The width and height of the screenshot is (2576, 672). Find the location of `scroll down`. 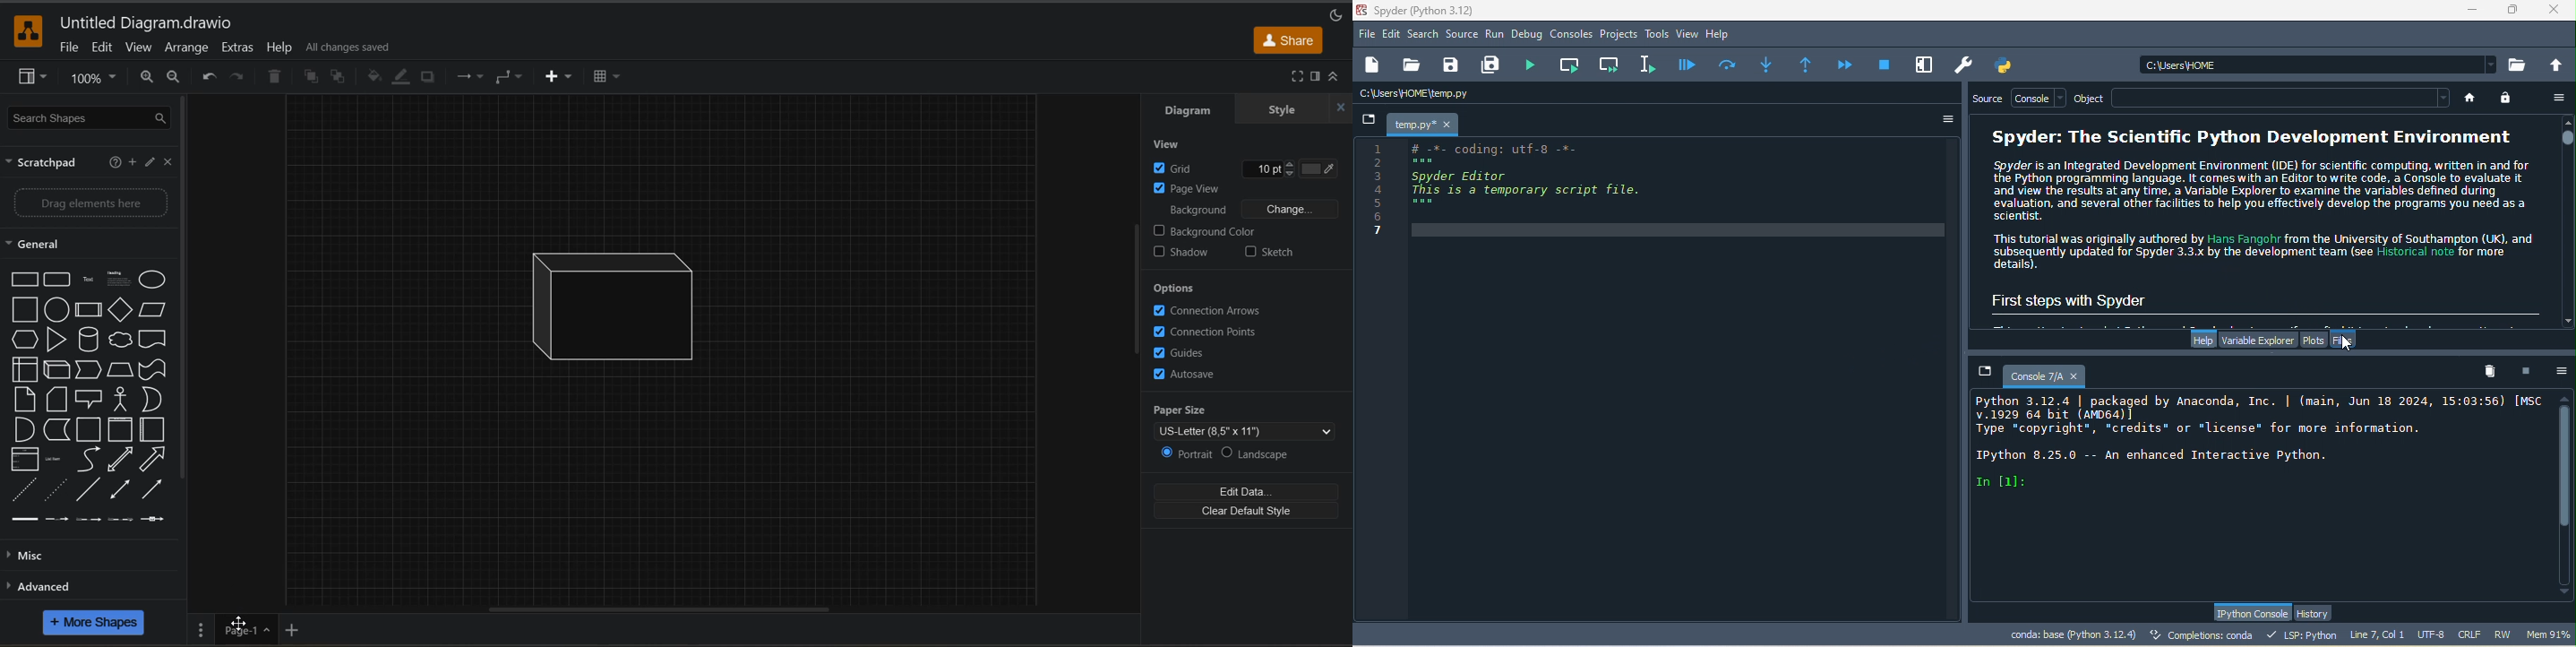

scroll down is located at coordinates (2564, 594).